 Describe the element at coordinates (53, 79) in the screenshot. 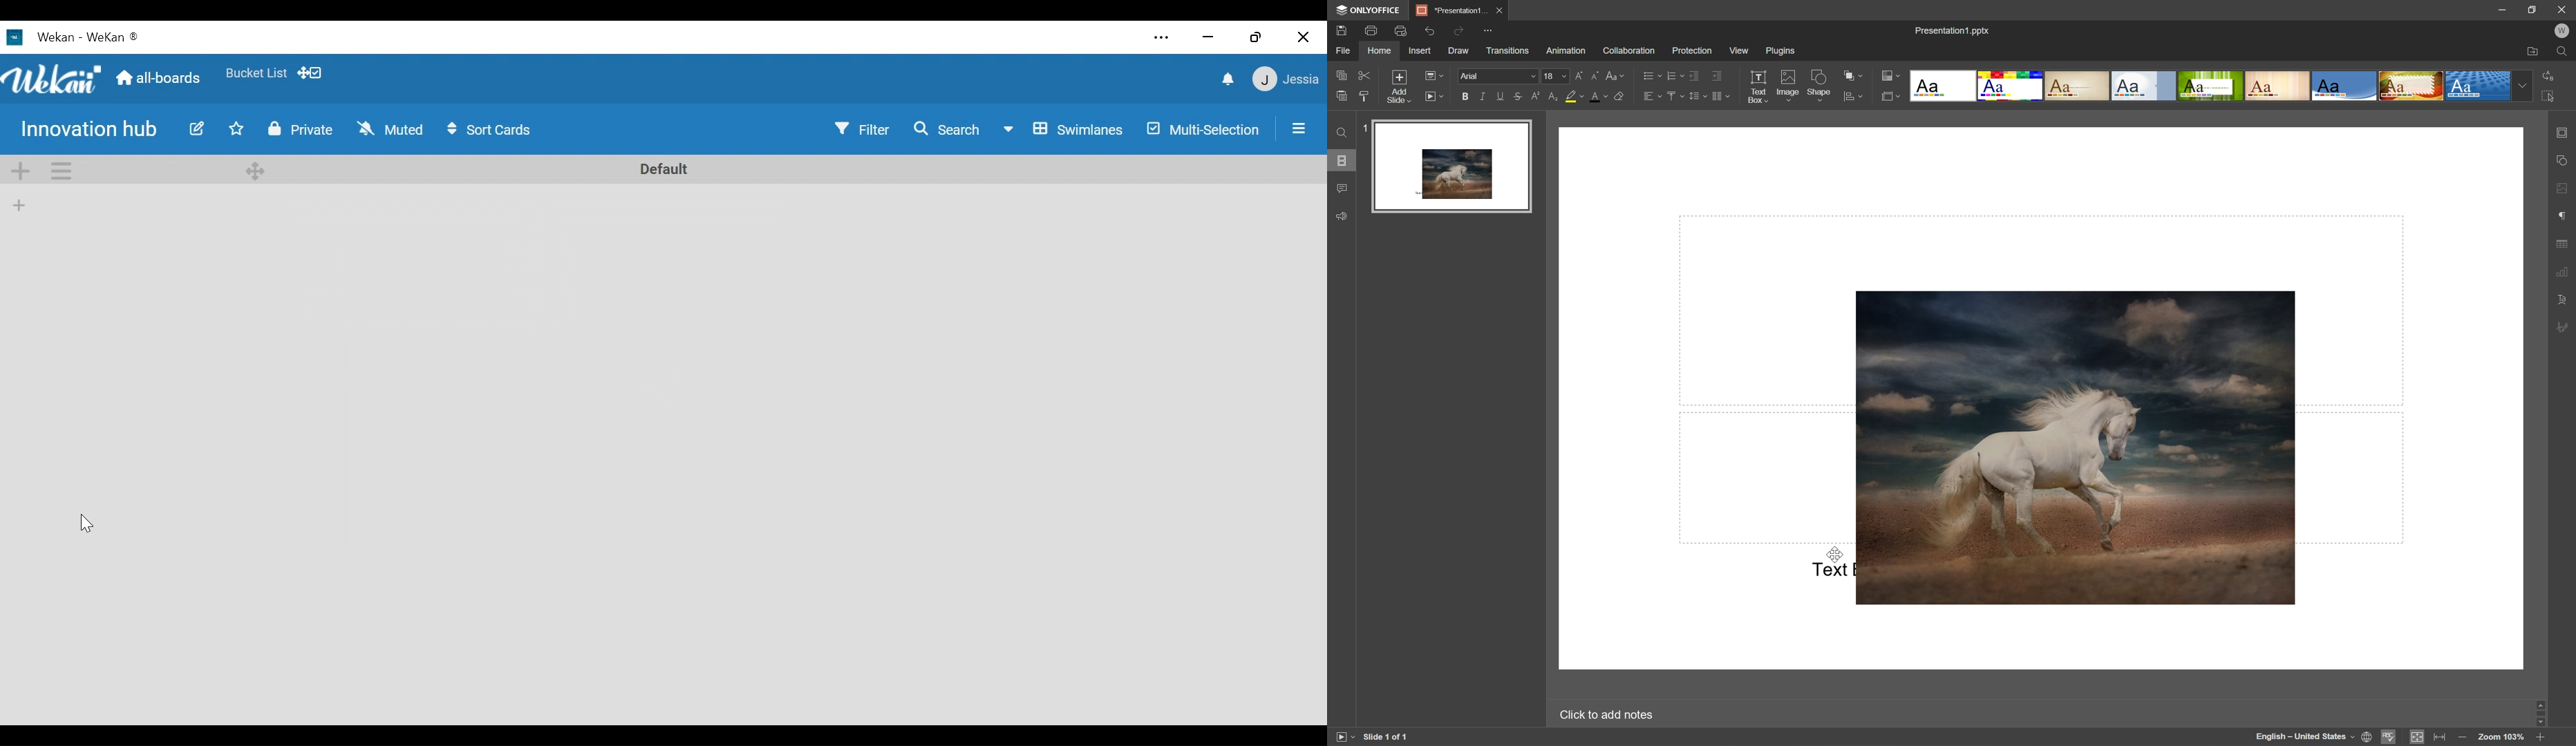

I see `Wekan  logo` at that location.